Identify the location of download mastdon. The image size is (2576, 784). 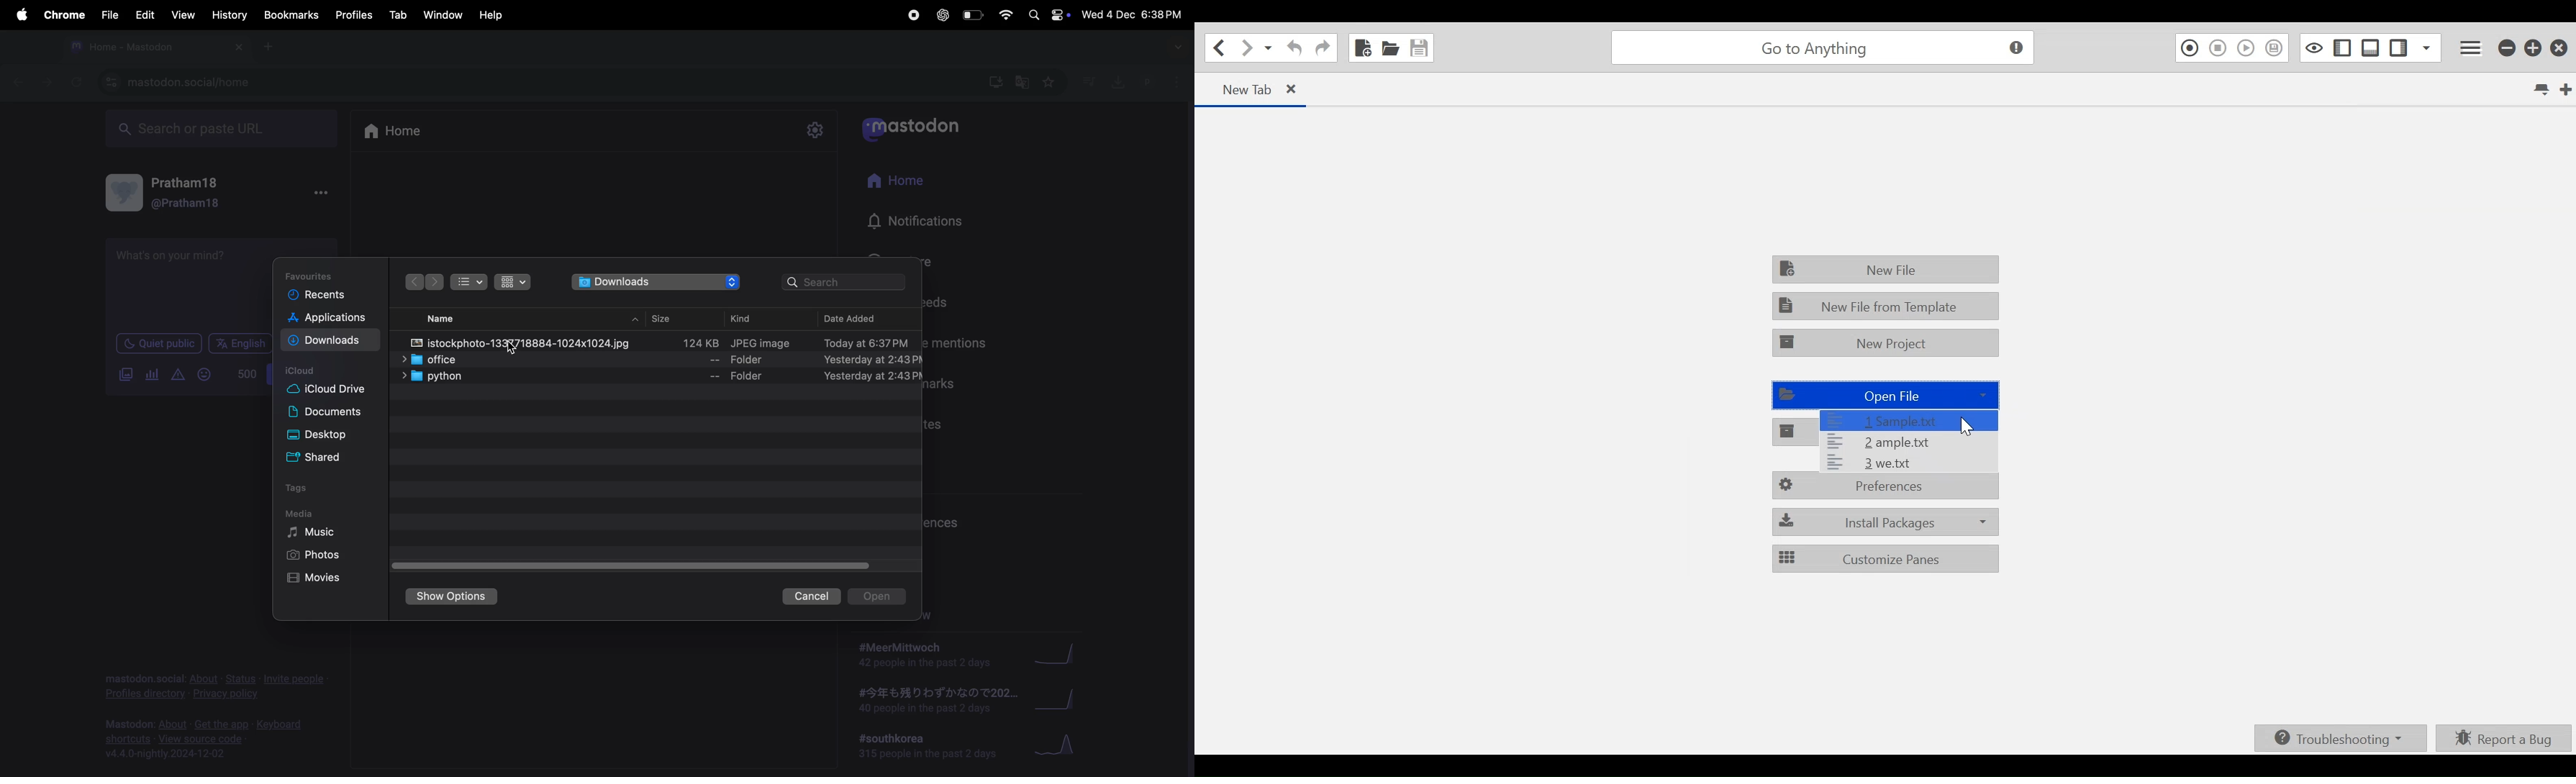
(996, 82).